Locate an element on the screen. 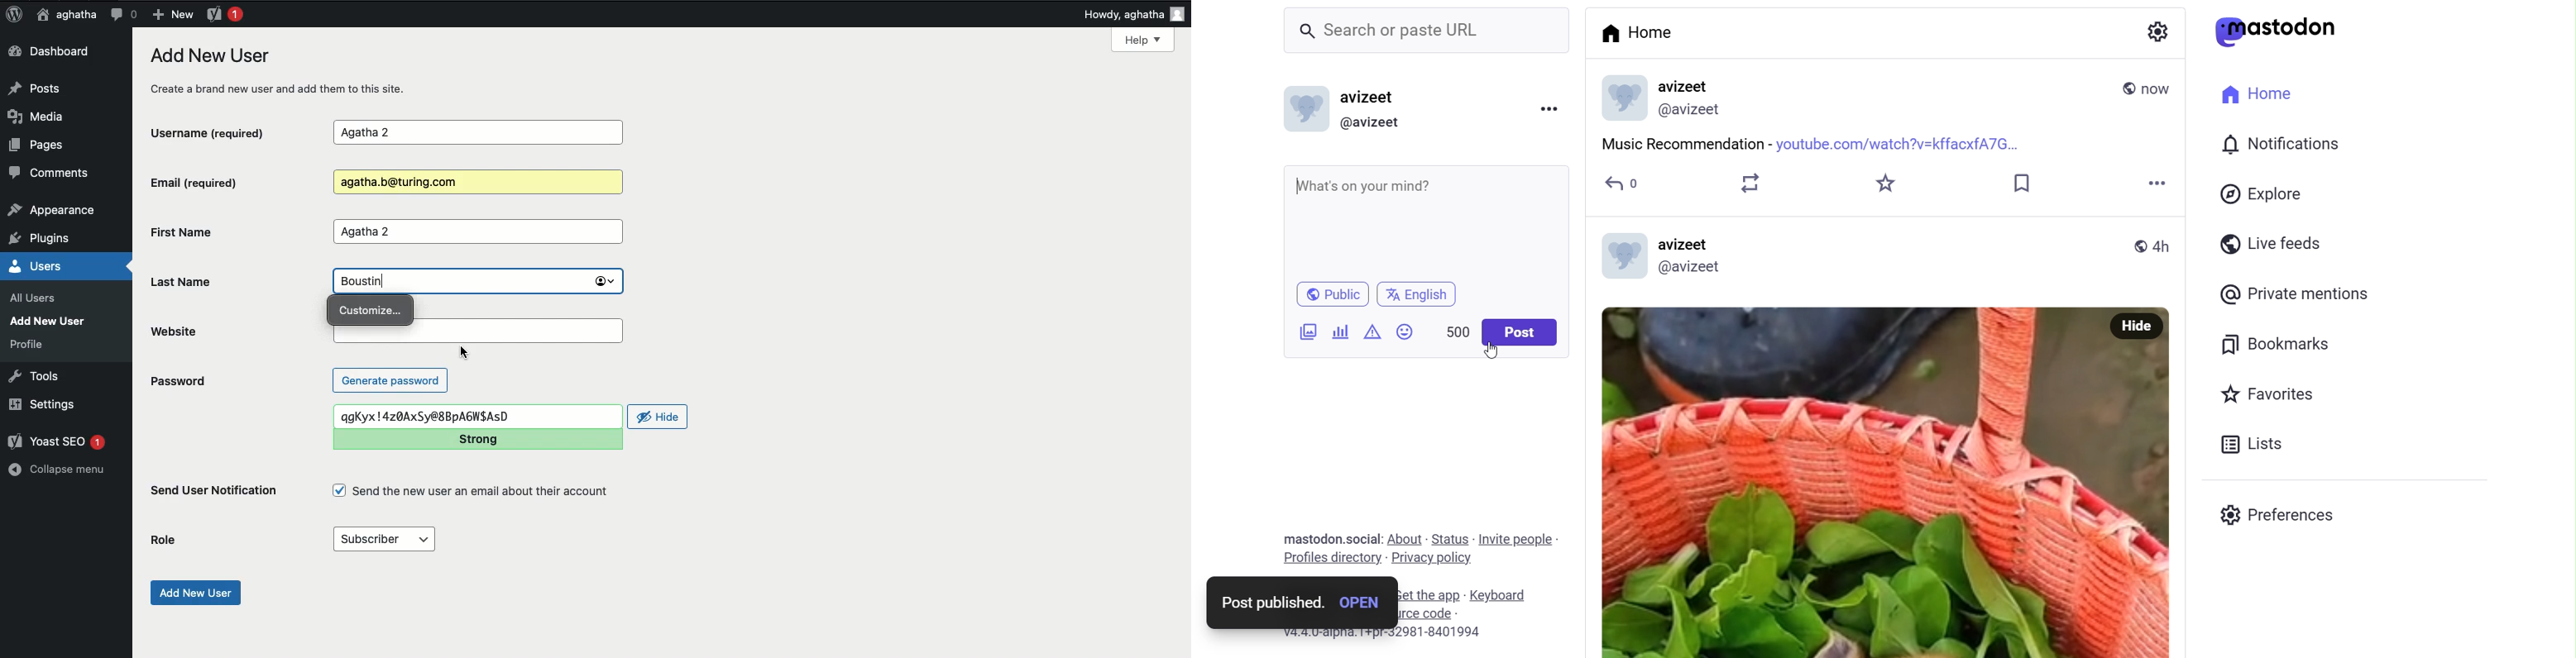  v4.4.0-alpha.1+pr-32981-8401994 is located at coordinates (1373, 631).